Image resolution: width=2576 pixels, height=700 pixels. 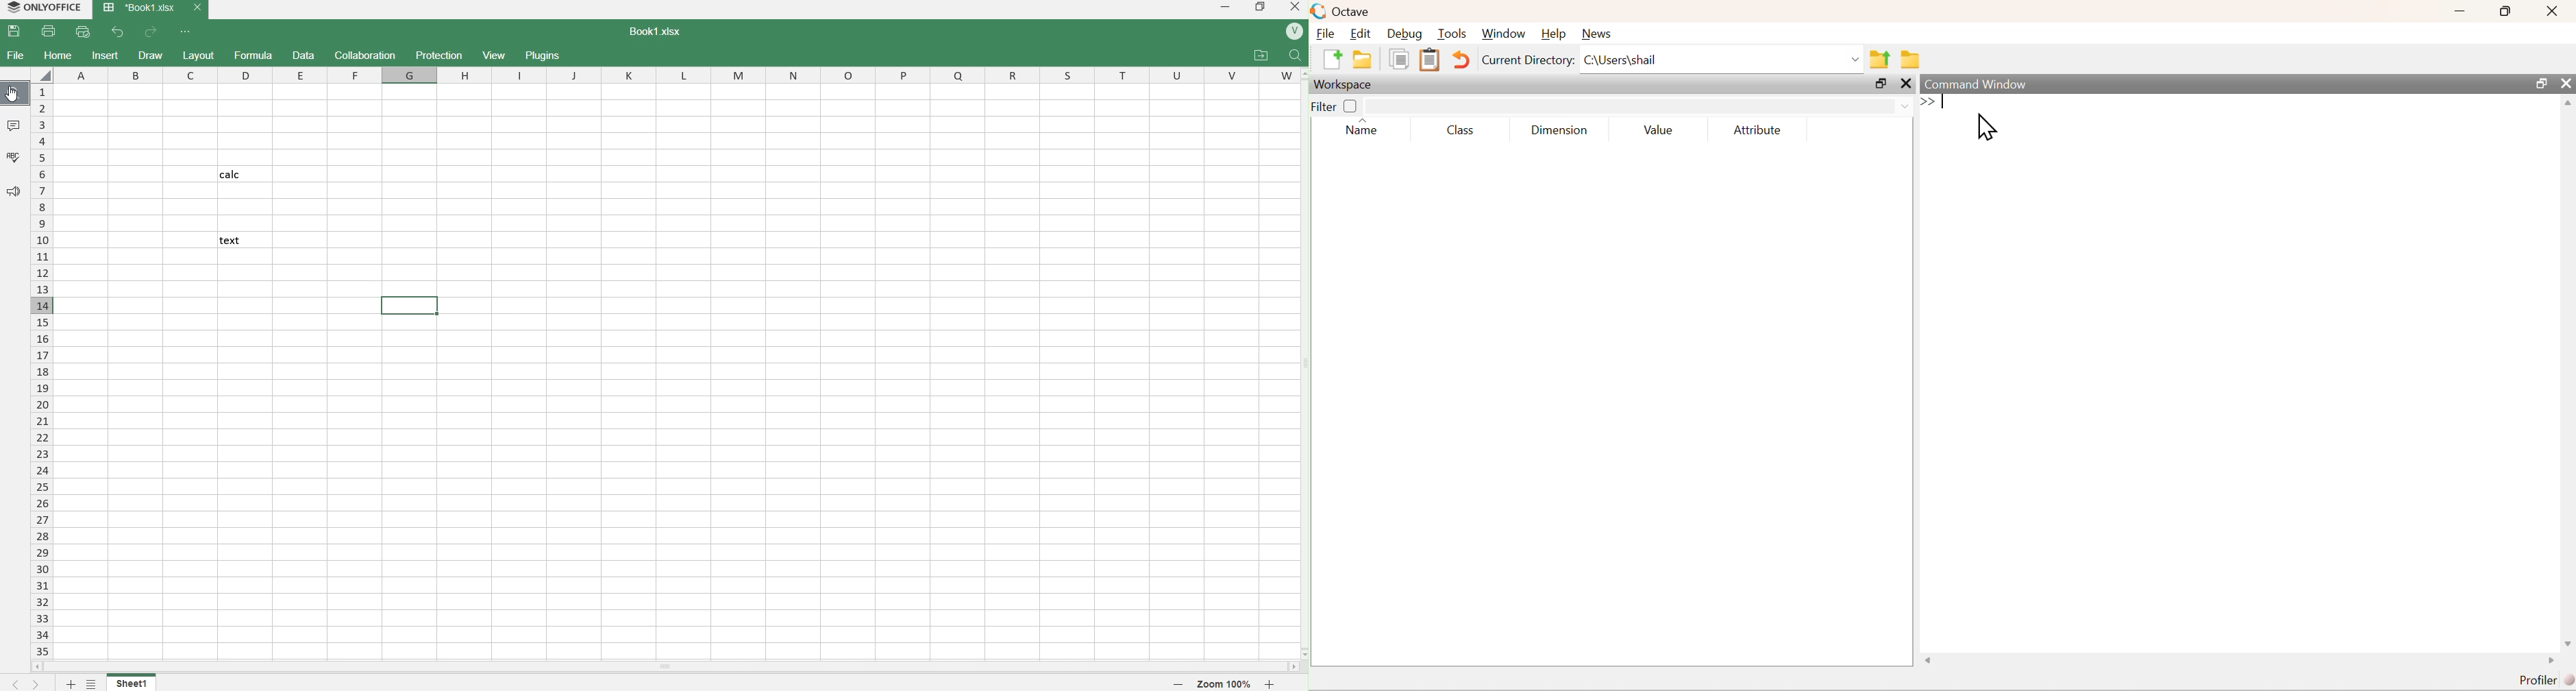 What do you see at coordinates (367, 55) in the screenshot?
I see `collaboration` at bounding box center [367, 55].